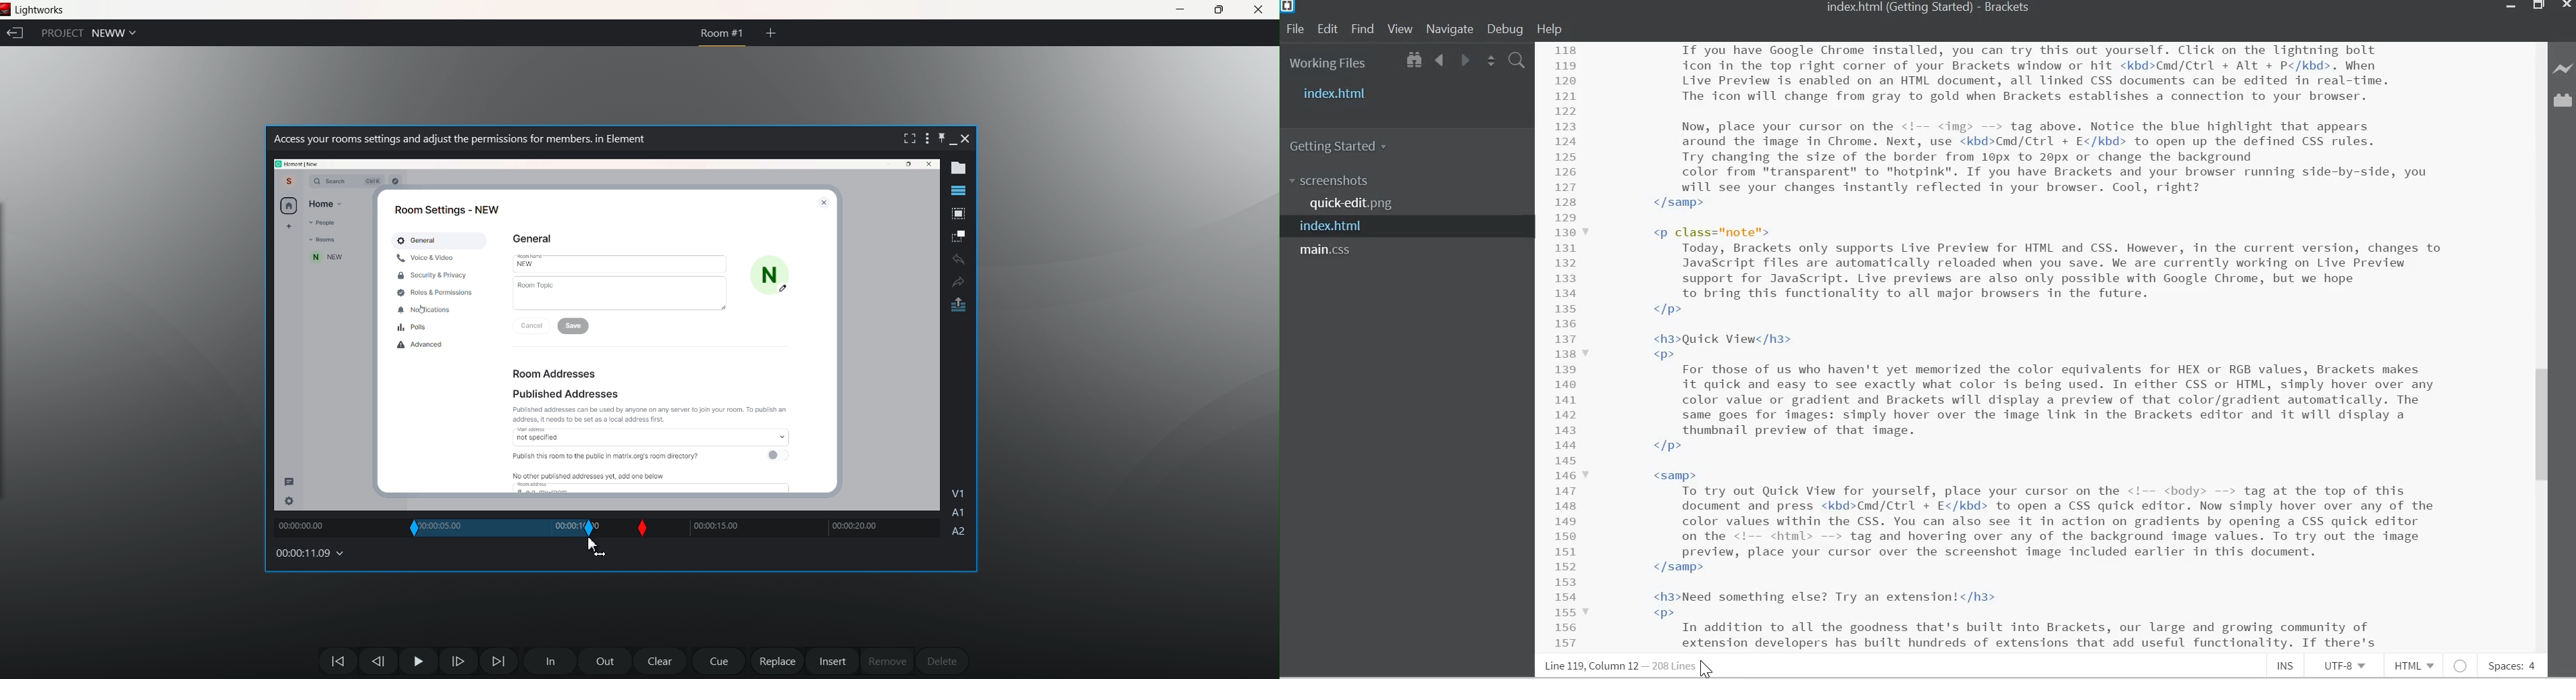 The image size is (2576, 700). I want to click on save, so click(577, 326).